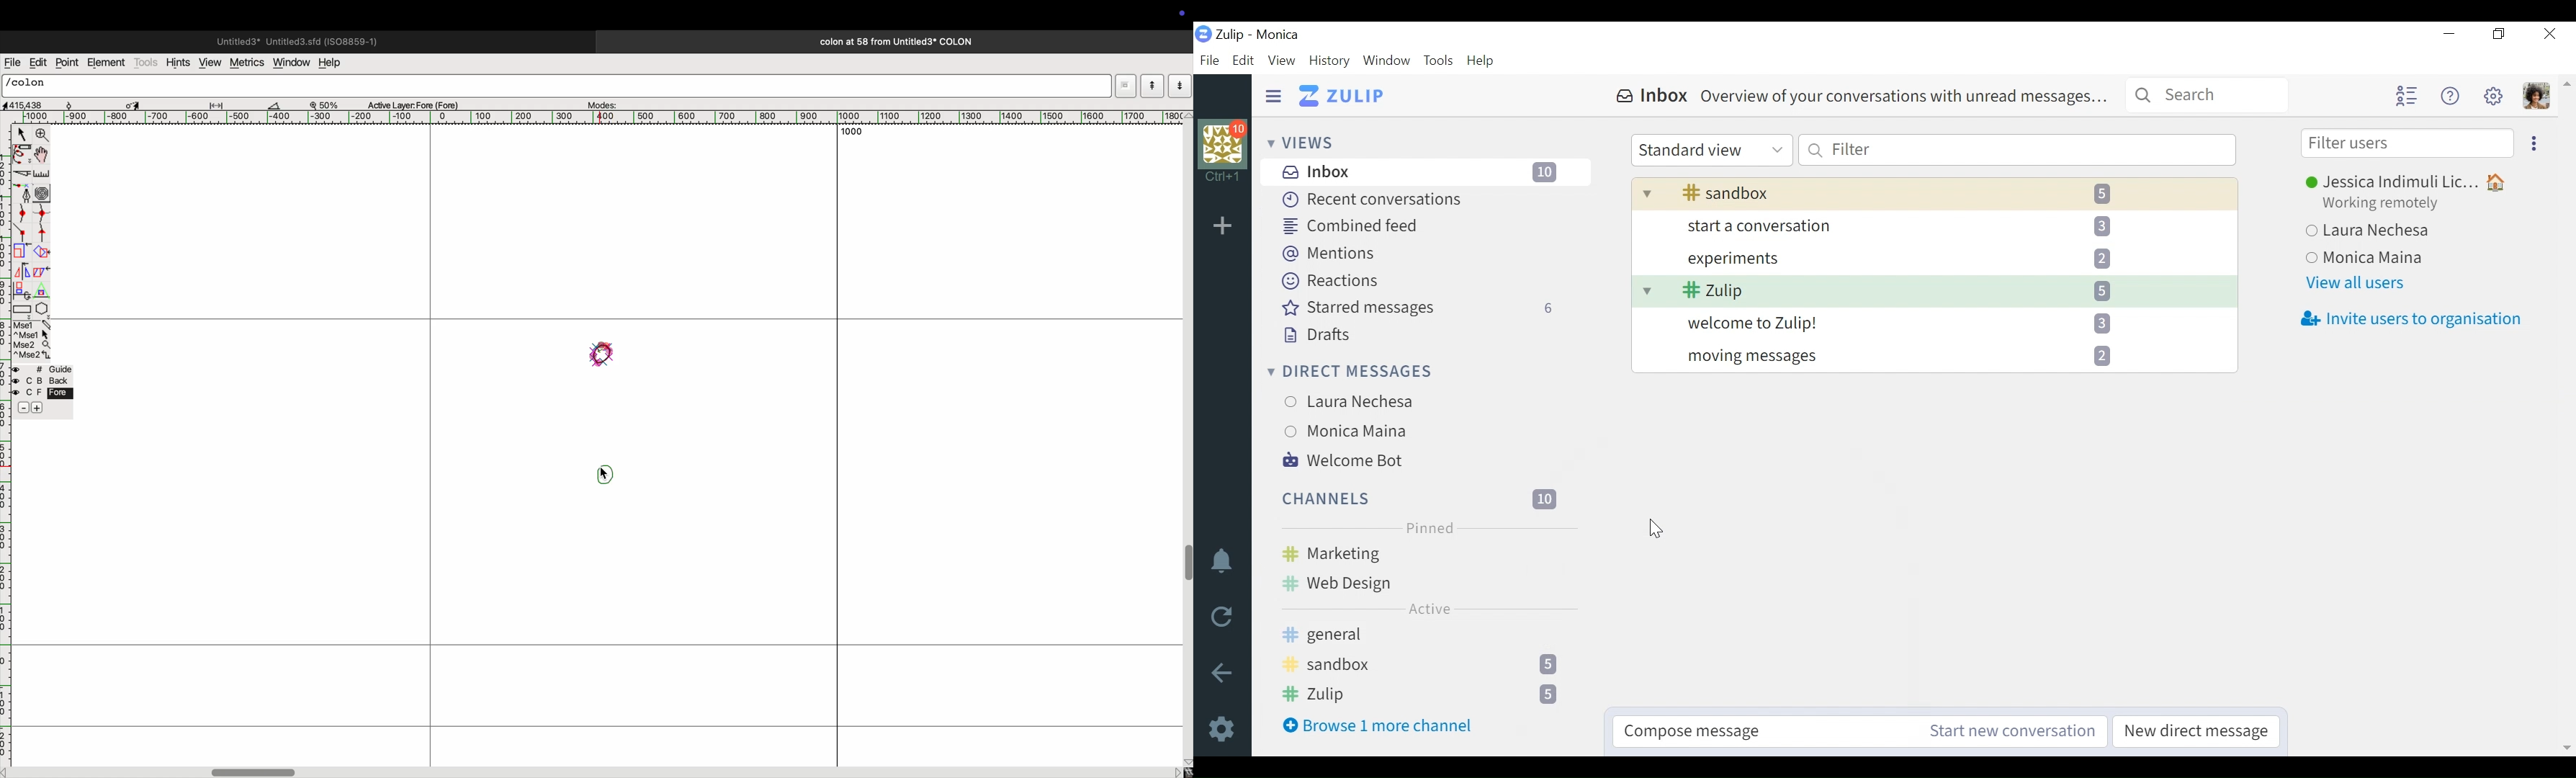 The image size is (2576, 784). What do you see at coordinates (1330, 254) in the screenshot?
I see `Mentions` at bounding box center [1330, 254].